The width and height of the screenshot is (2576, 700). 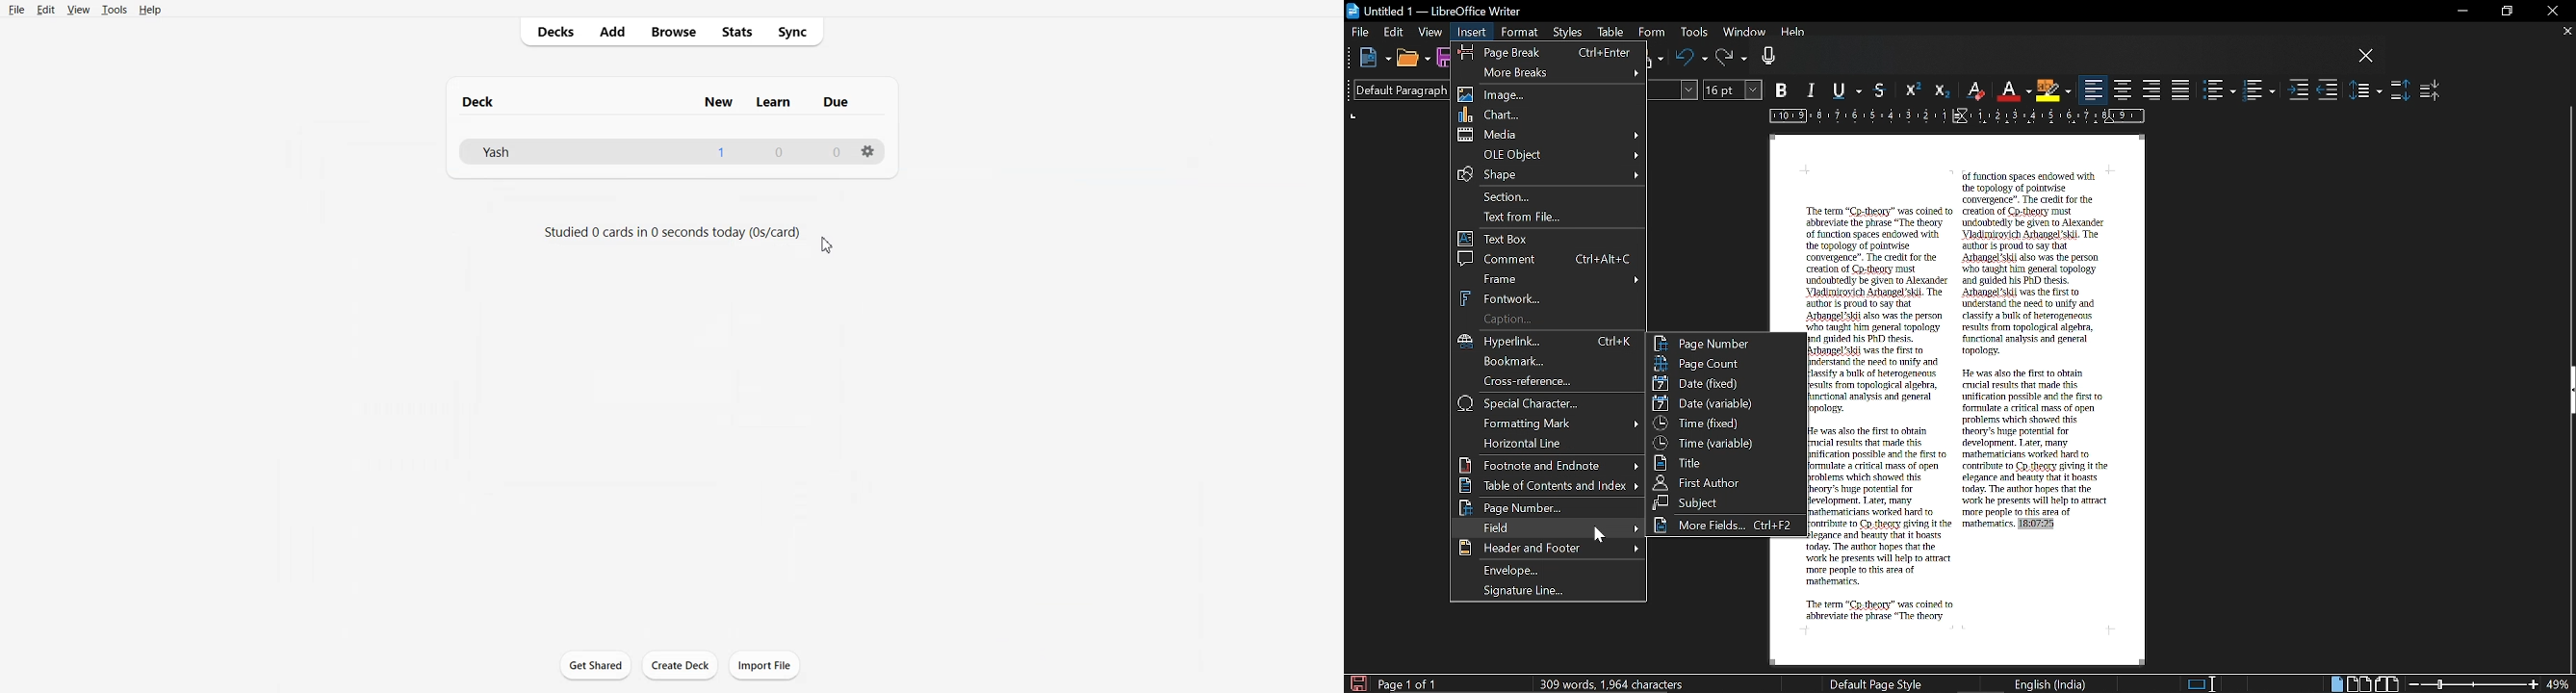 What do you see at coordinates (2431, 90) in the screenshot?
I see `Decrease paragraph spacing` at bounding box center [2431, 90].